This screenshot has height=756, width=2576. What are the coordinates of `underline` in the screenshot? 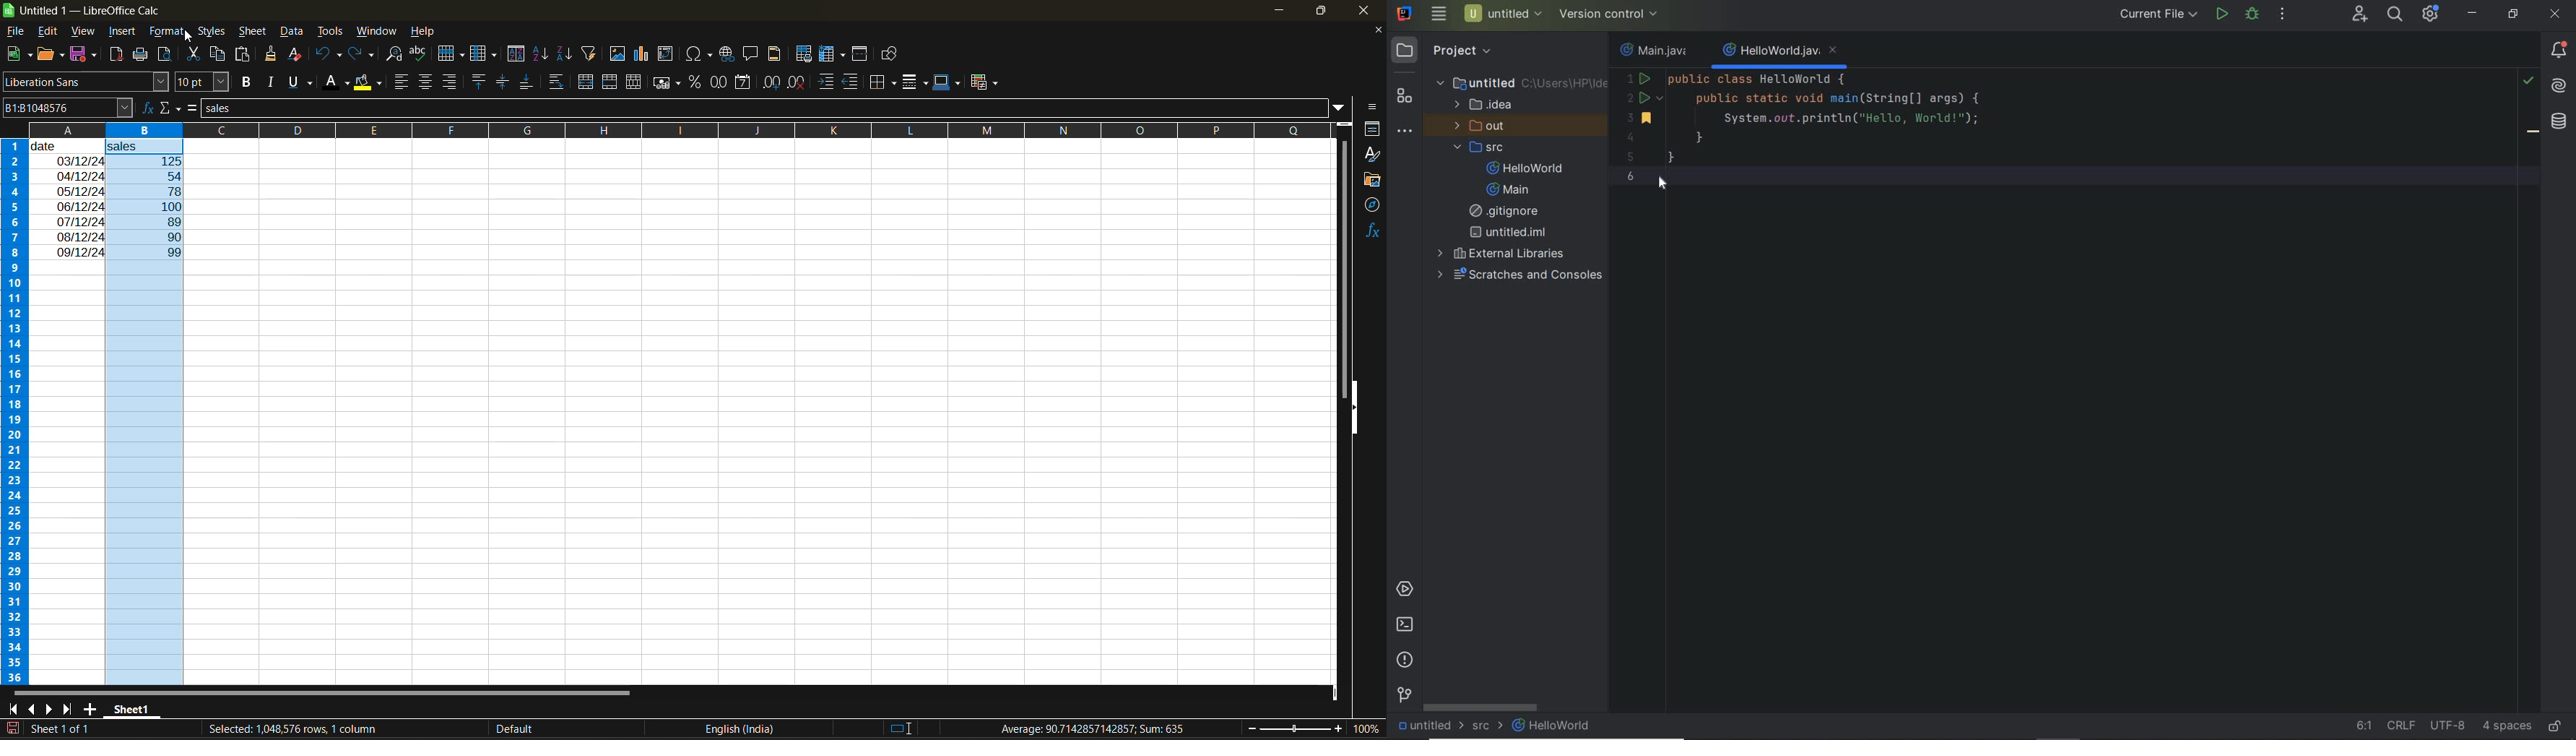 It's located at (303, 82).